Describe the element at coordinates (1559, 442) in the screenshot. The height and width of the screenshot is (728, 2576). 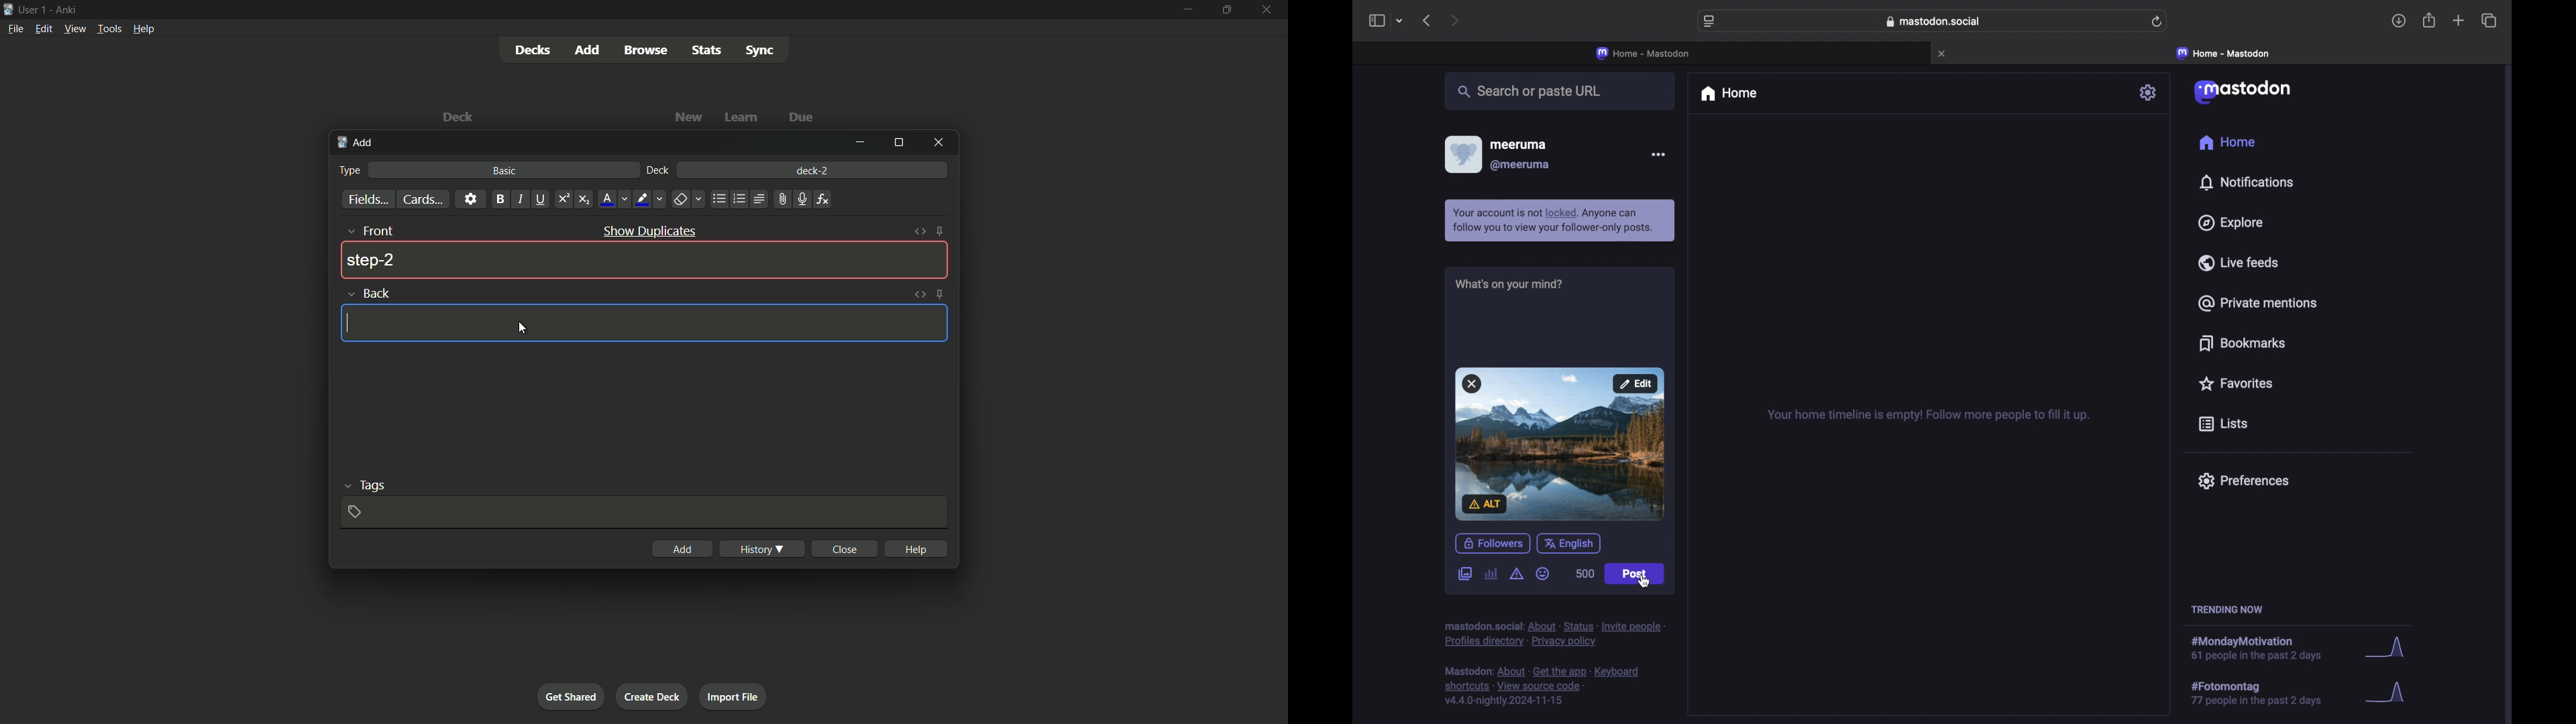
I see `image` at that location.